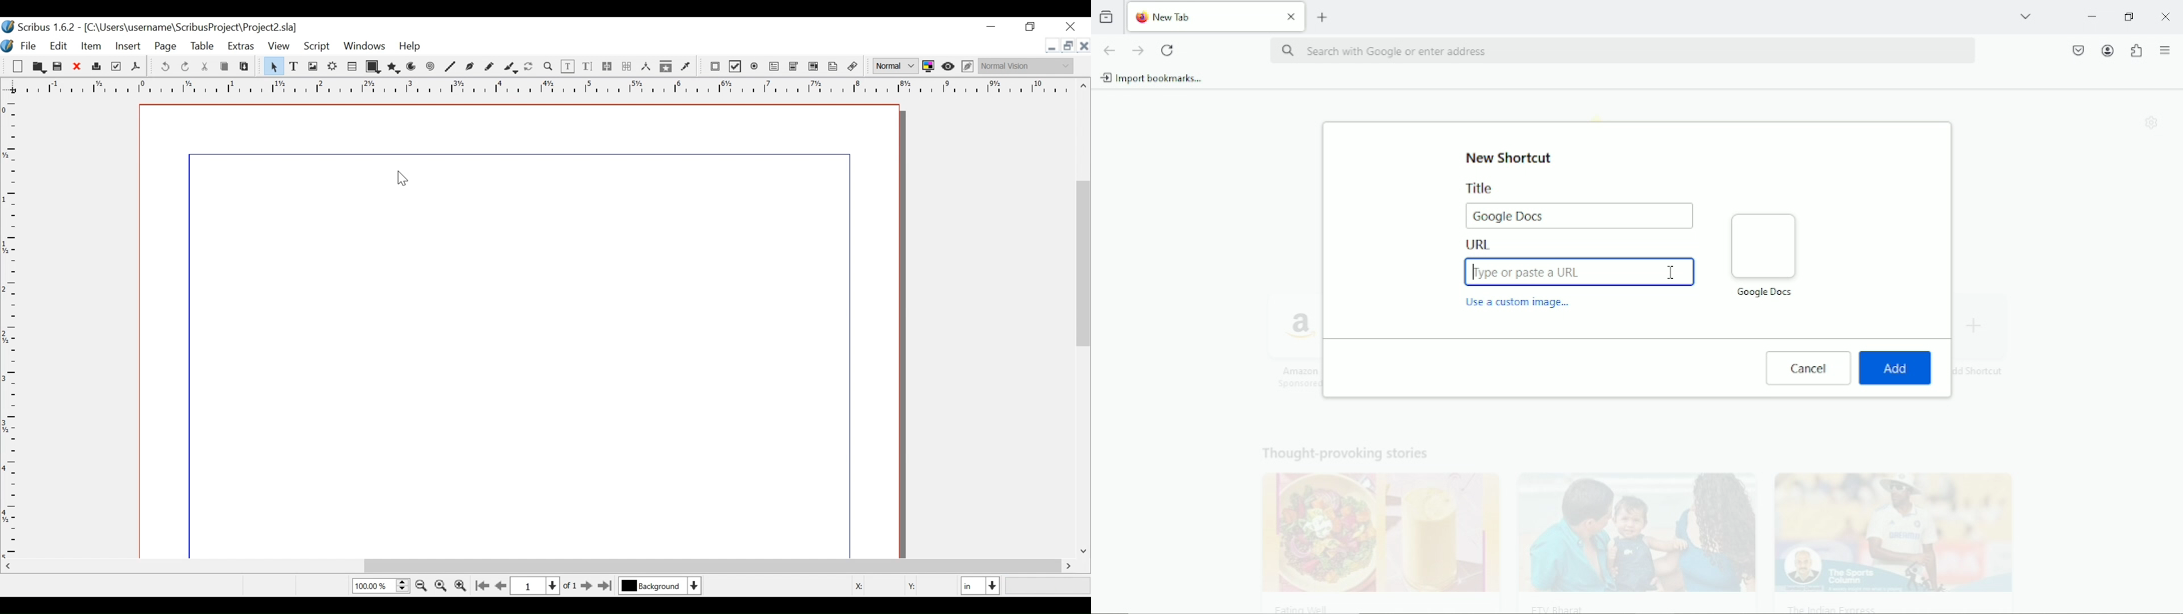 The image size is (2184, 616). Describe the element at coordinates (1152, 77) in the screenshot. I see `import bookmarks` at that location.